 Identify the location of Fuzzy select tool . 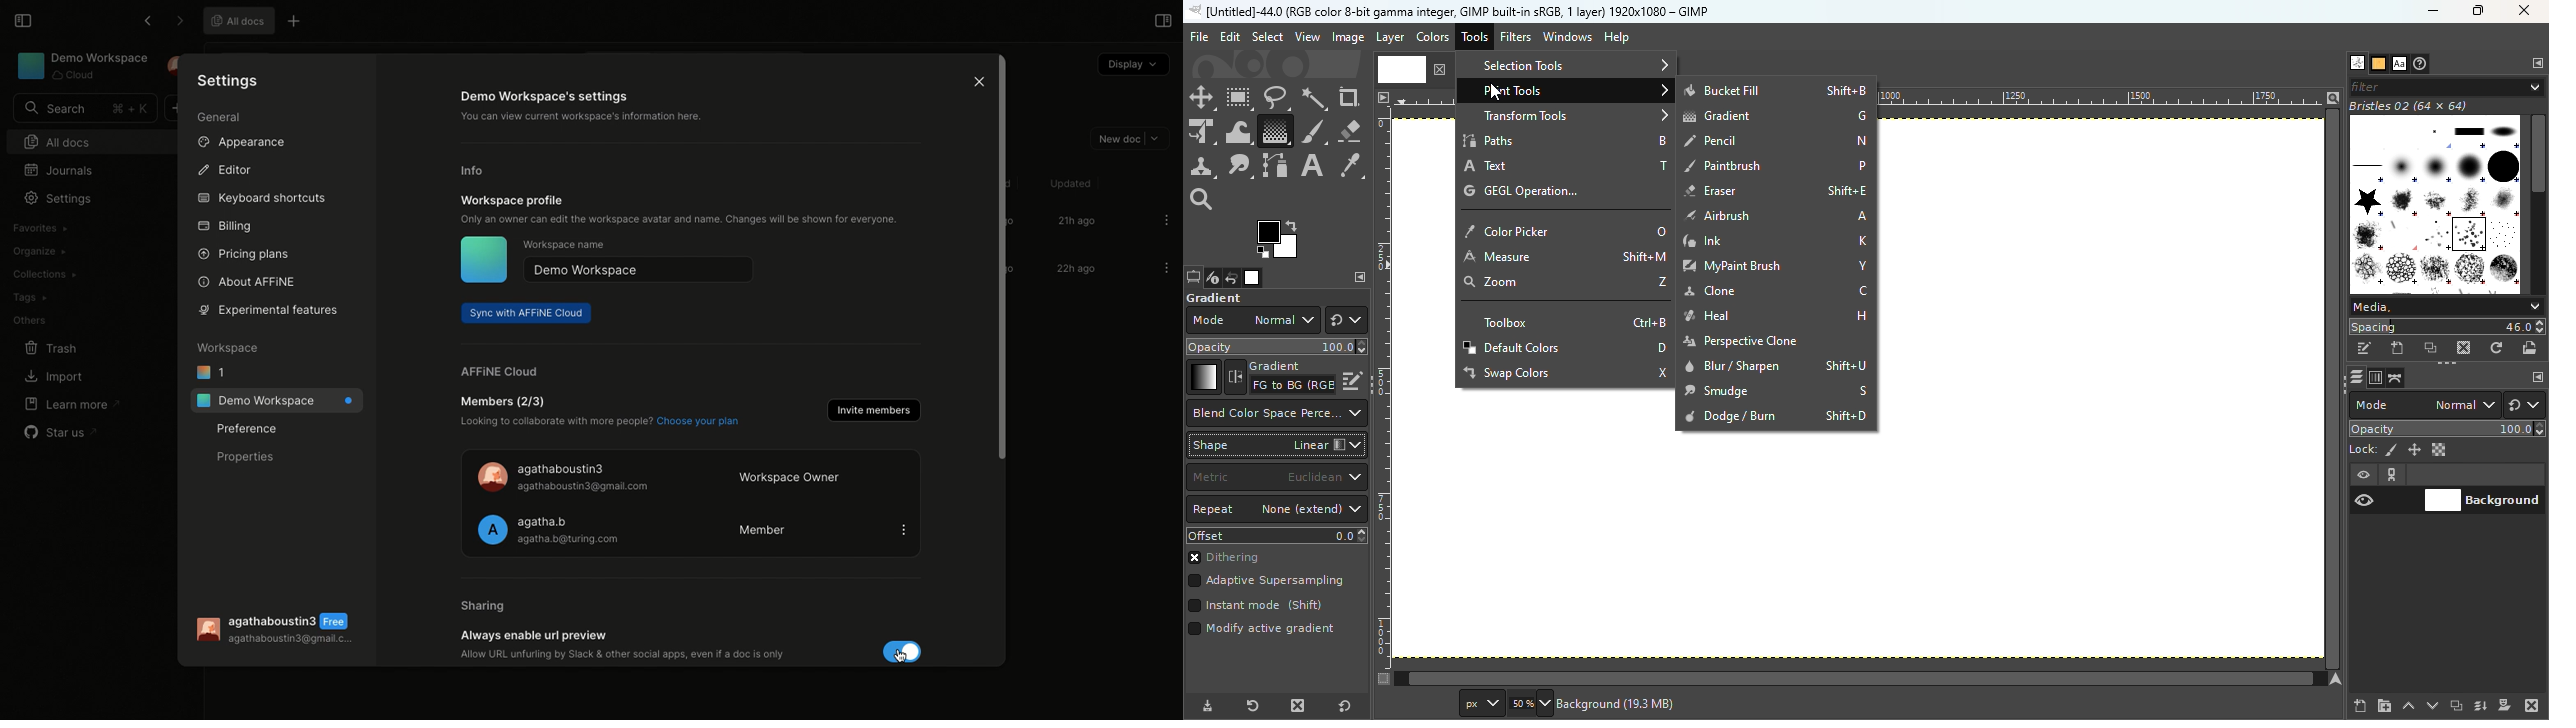
(1315, 98).